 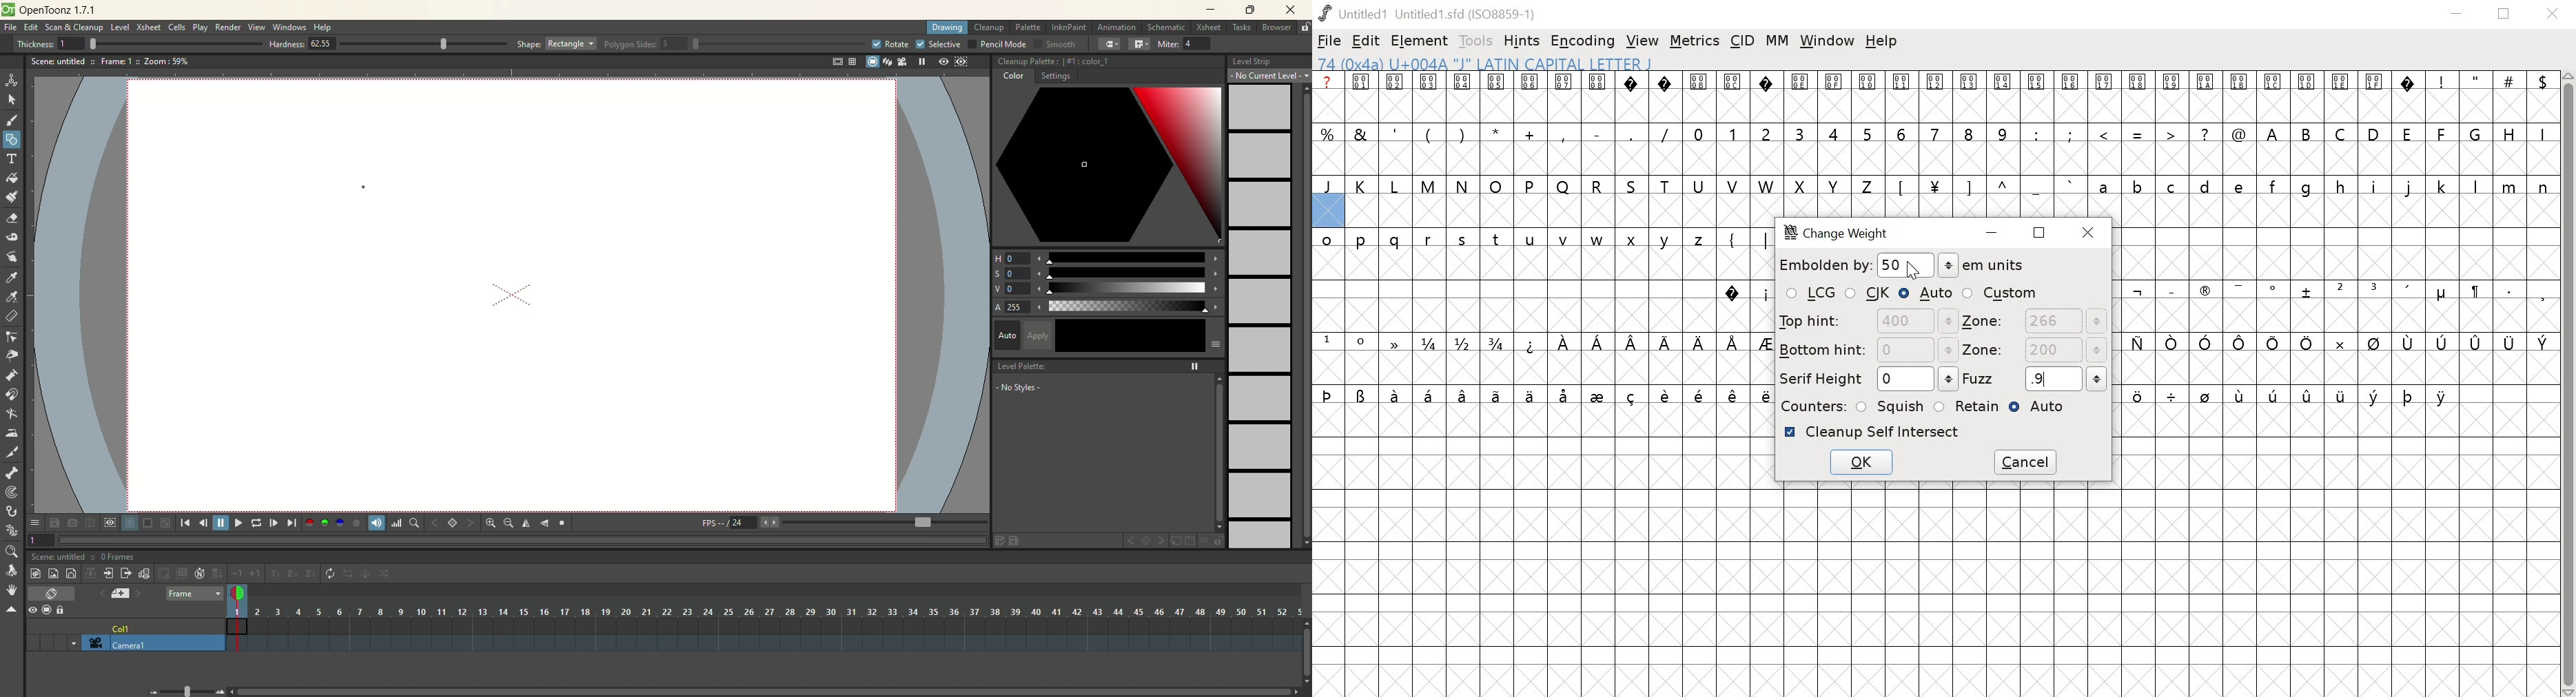 I want to click on playback frame rate, so click(x=743, y=525).